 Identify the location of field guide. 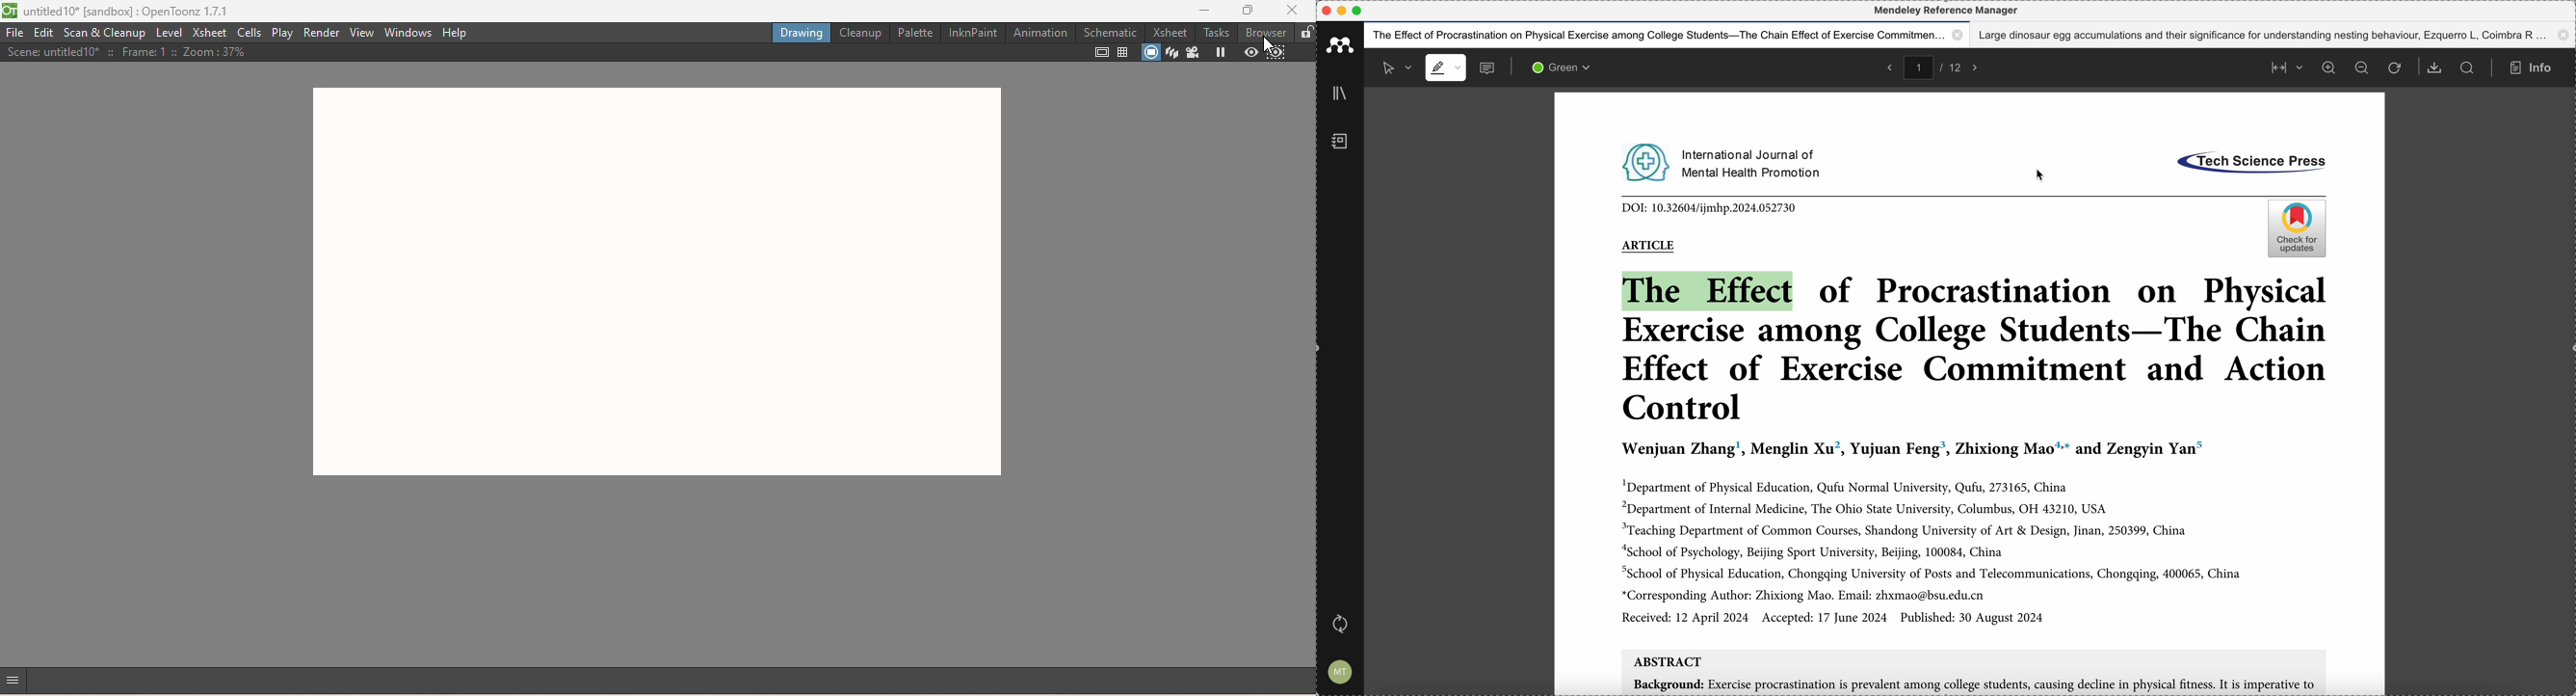
(1123, 52).